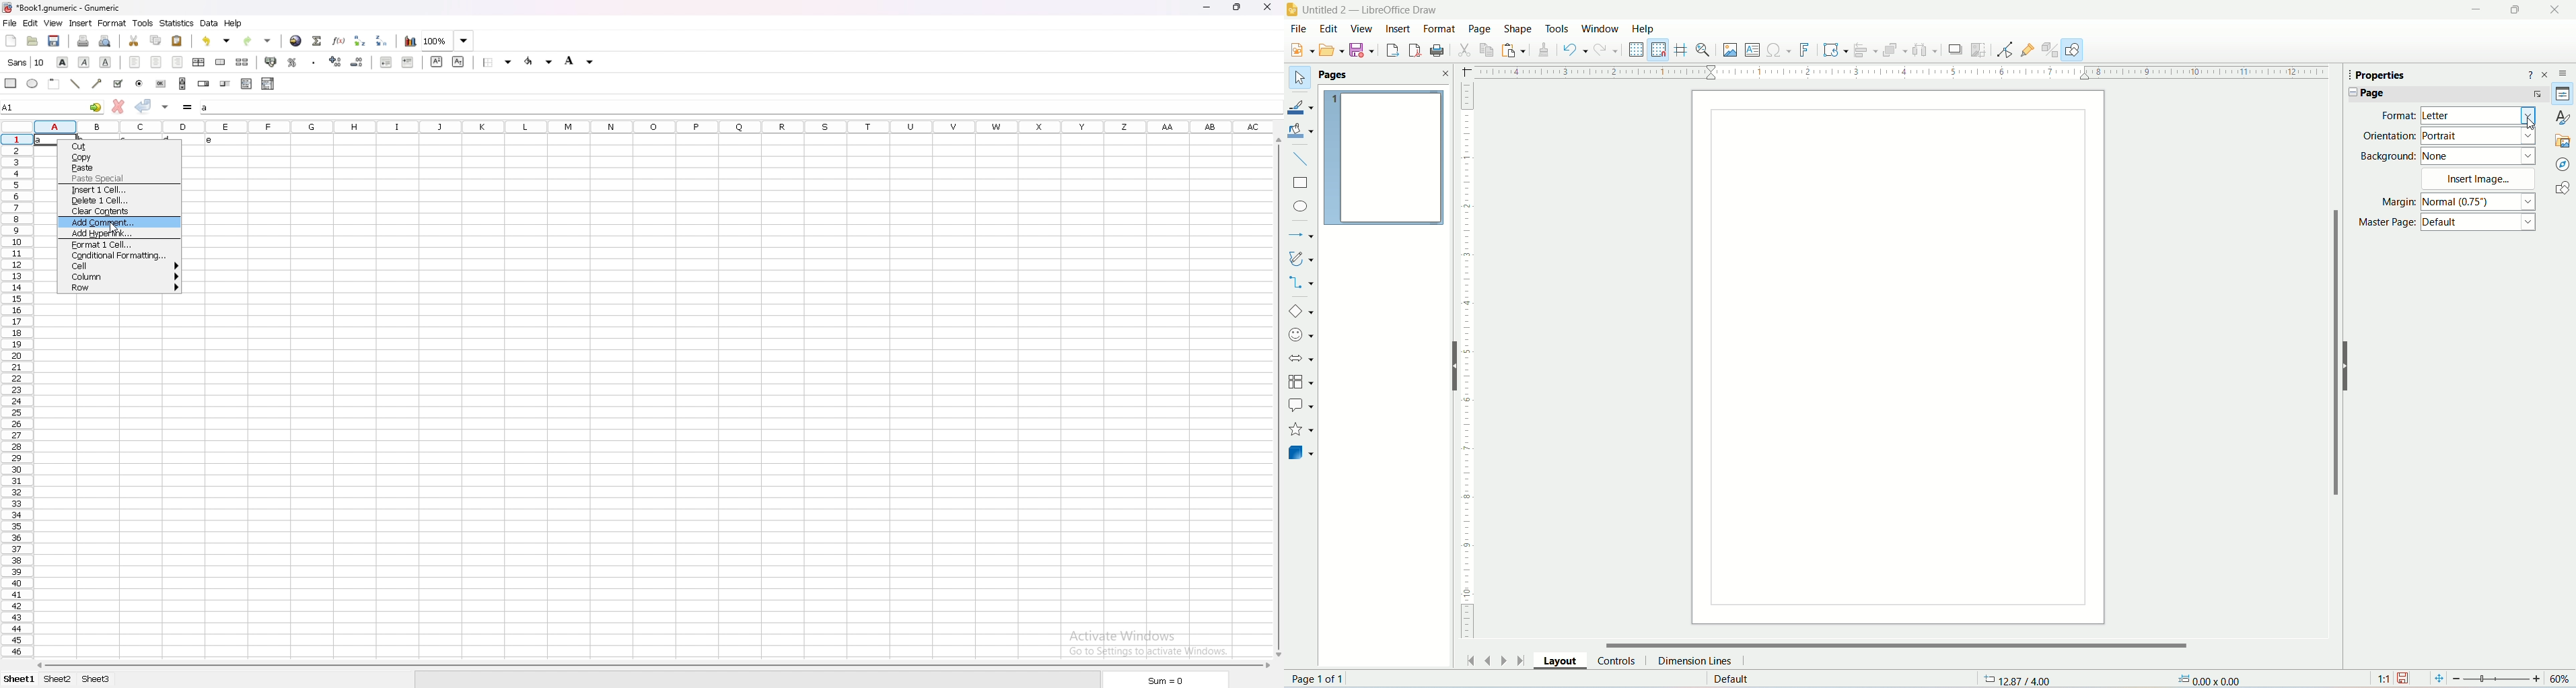 The width and height of the screenshot is (2576, 700). What do you see at coordinates (1895, 644) in the screenshot?
I see `horizontal scroll bar` at bounding box center [1895, 644].